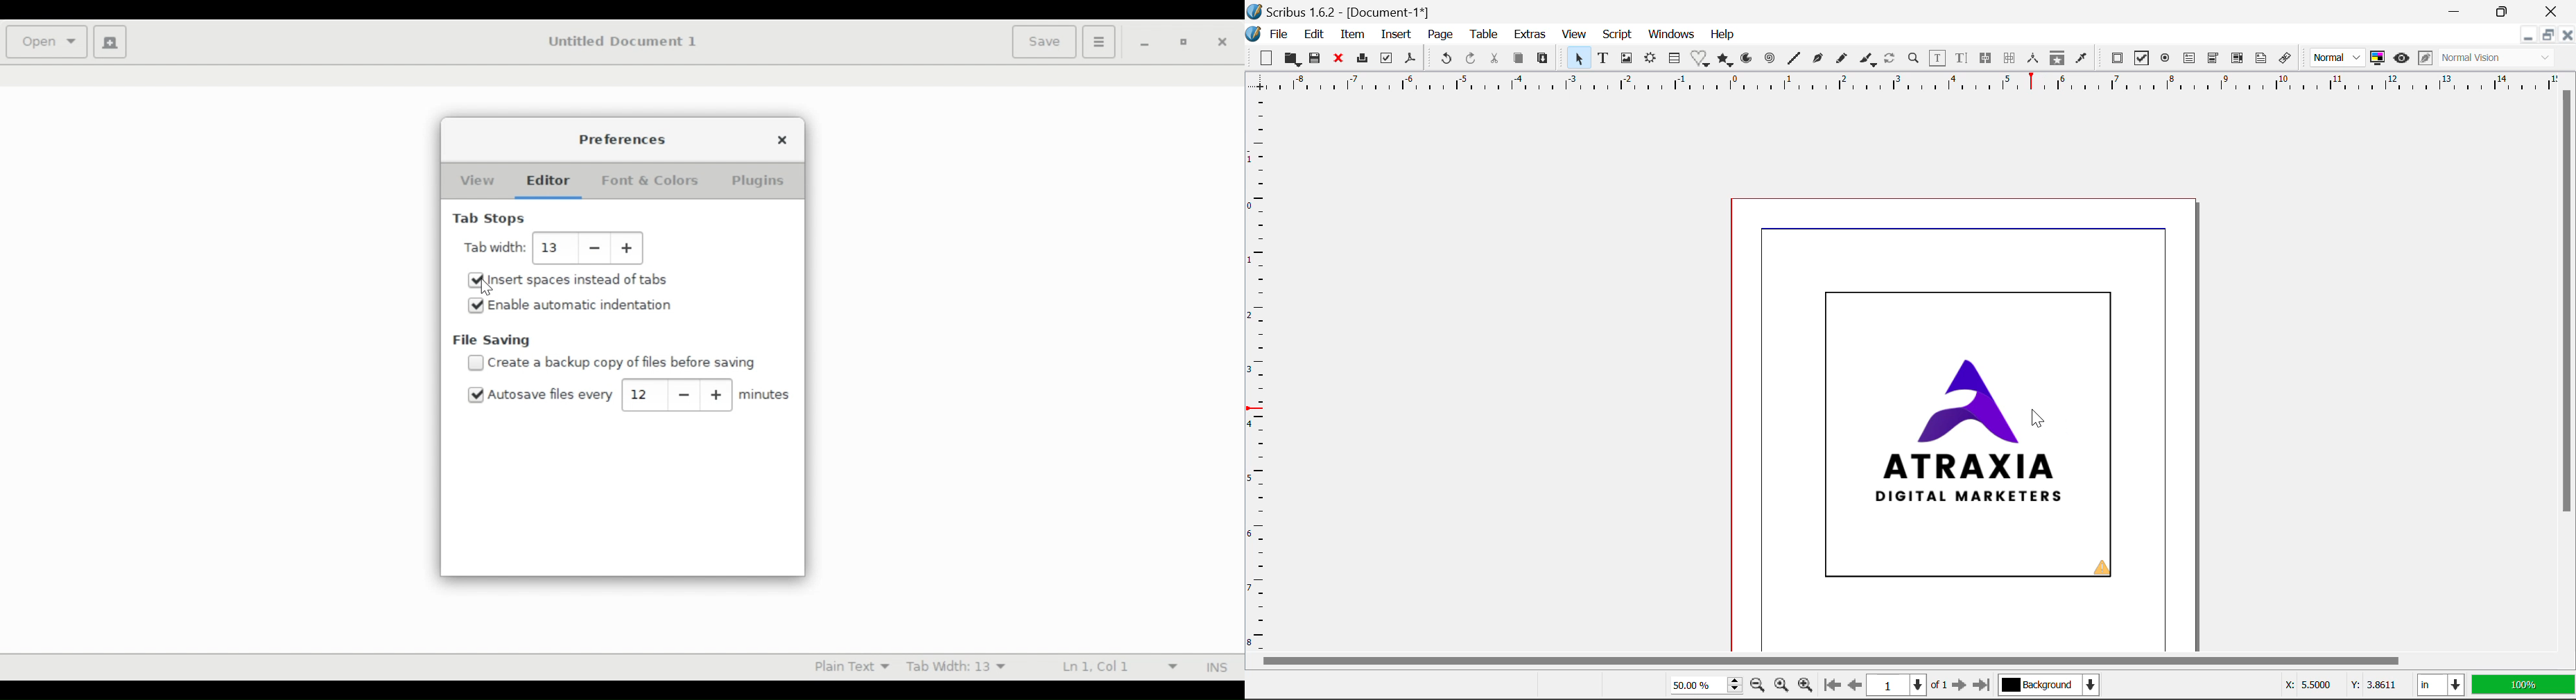  I want to click on Calligraphic Line, so click(1869, 61).